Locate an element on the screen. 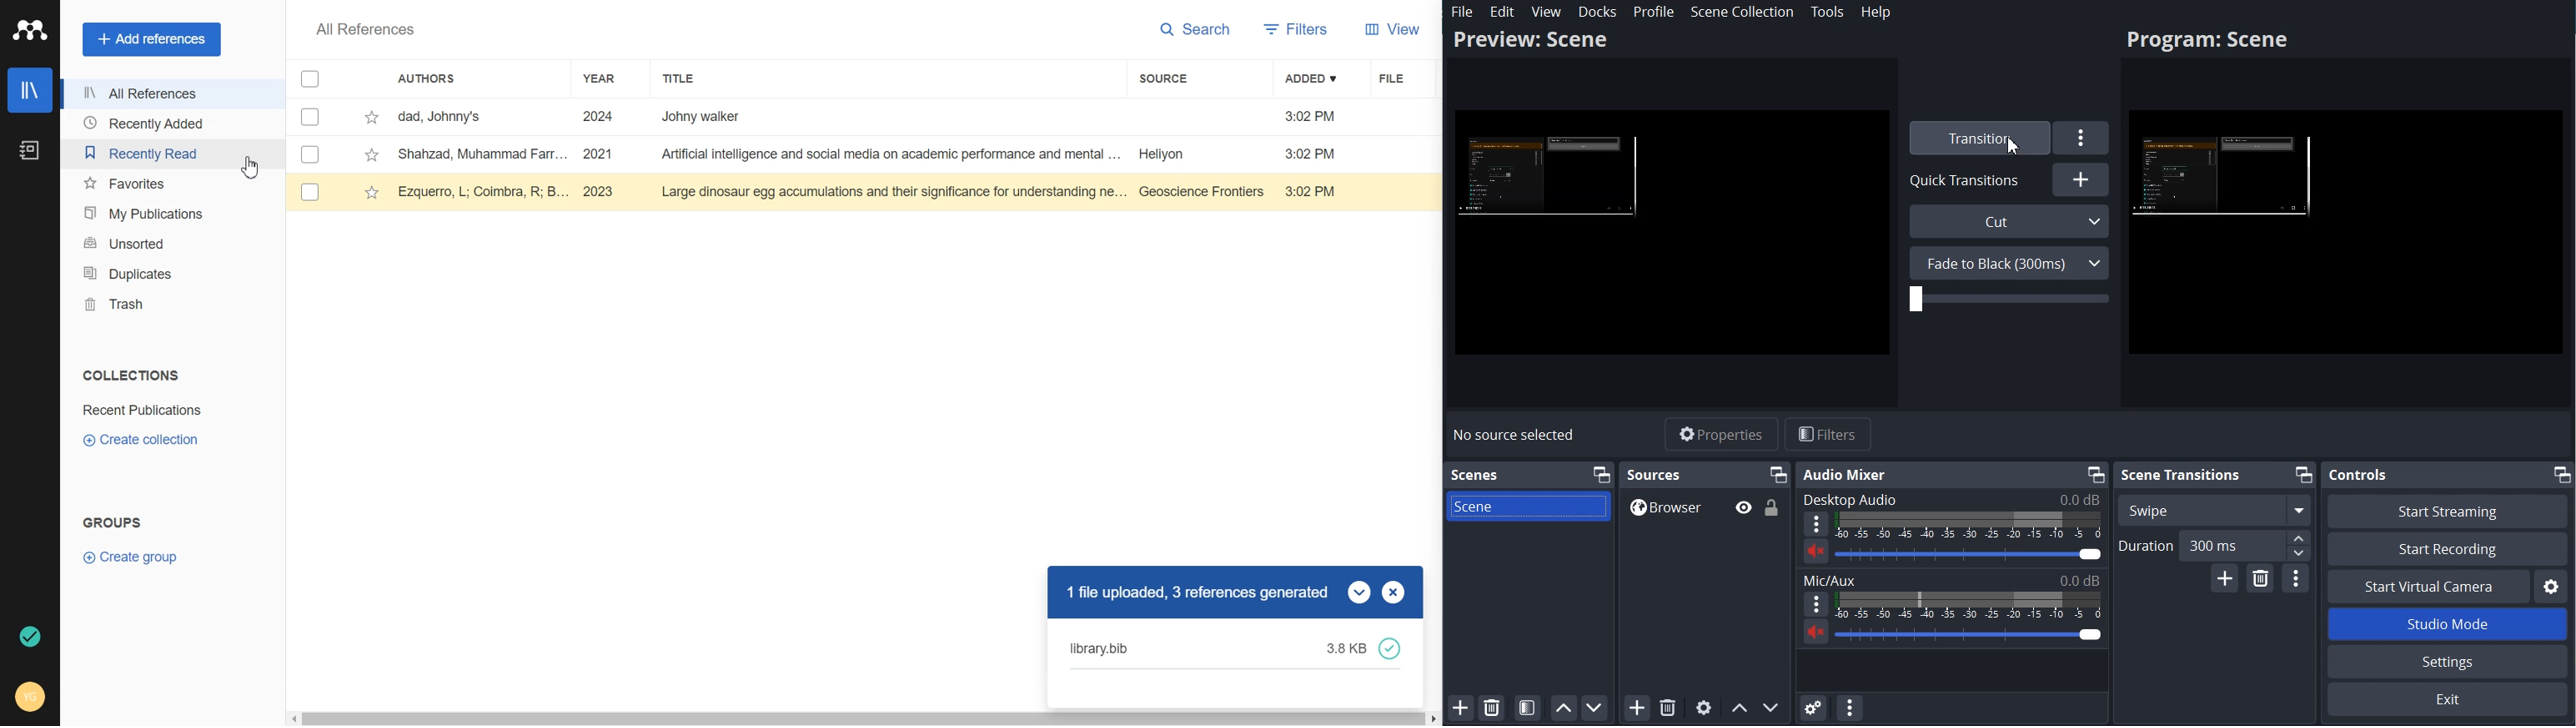 The image size is (2576, 728). Maximize is located at coordinates (2563, 474).